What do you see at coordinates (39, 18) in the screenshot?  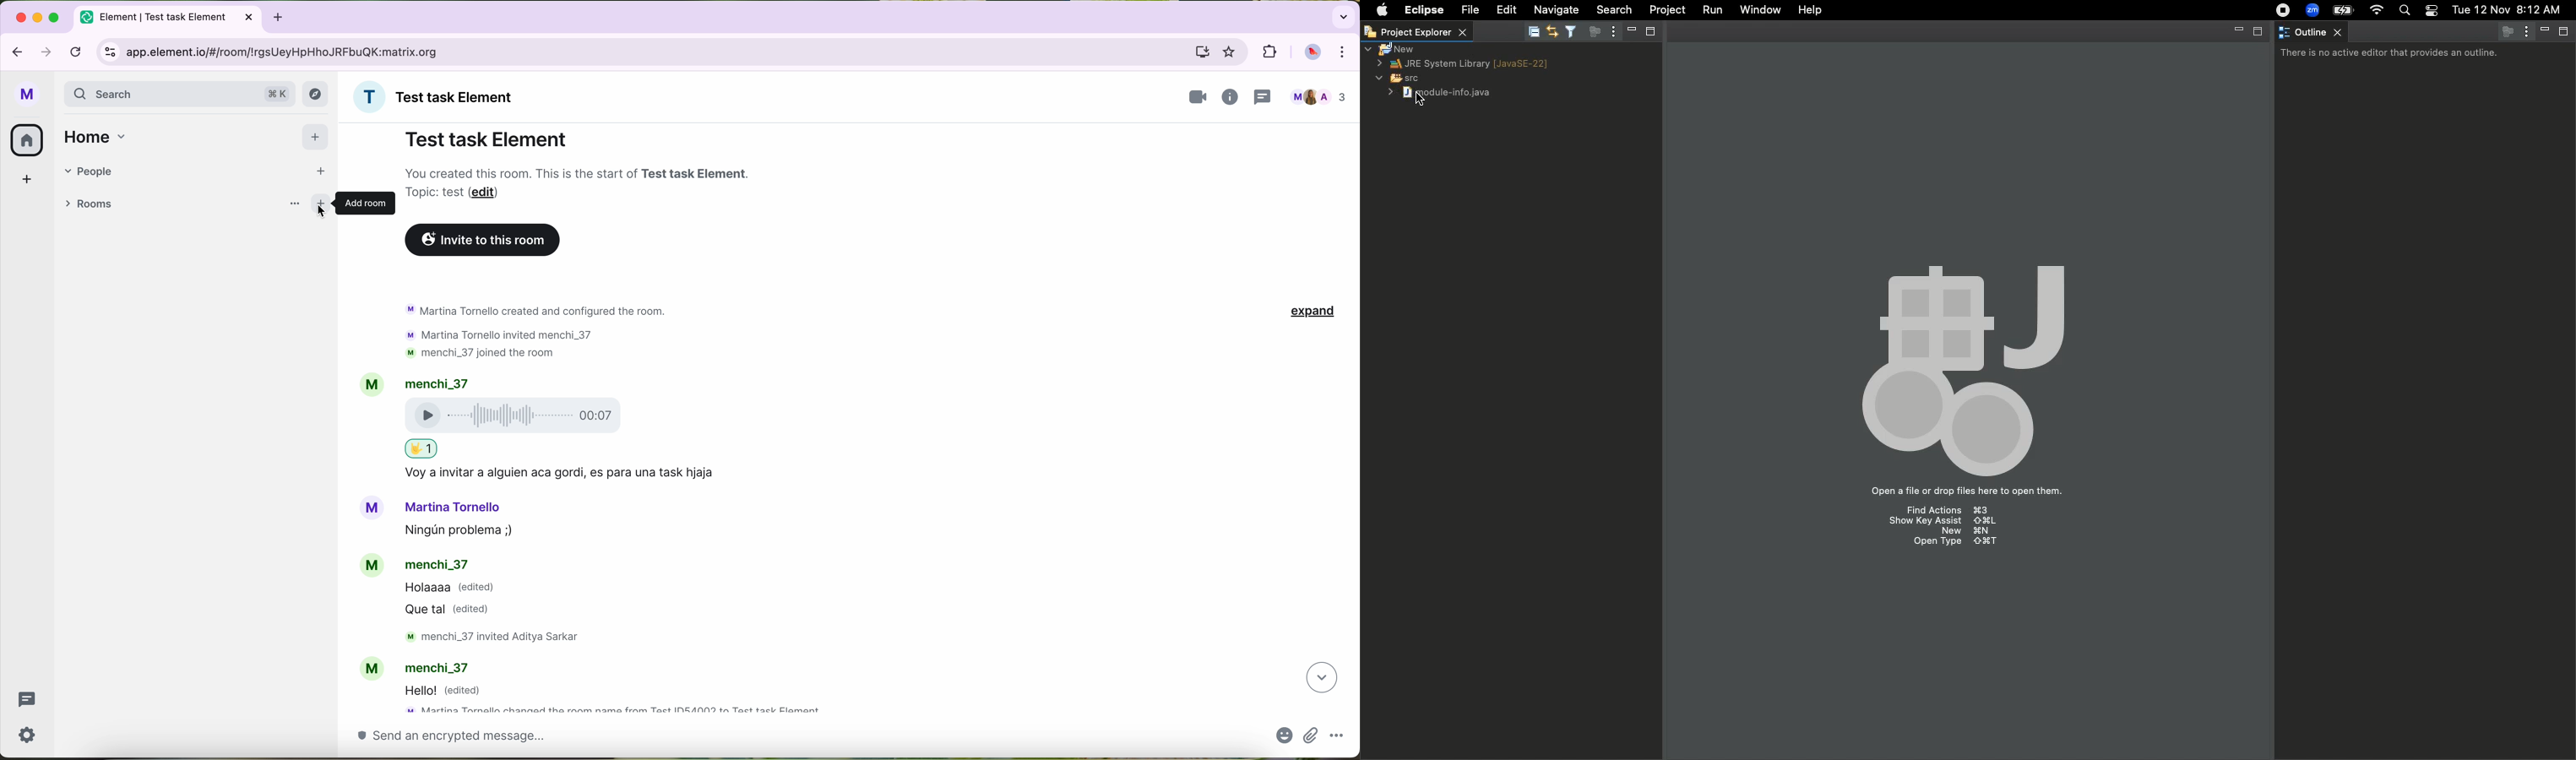 I see `minimize` at bounding box center [39, 18].